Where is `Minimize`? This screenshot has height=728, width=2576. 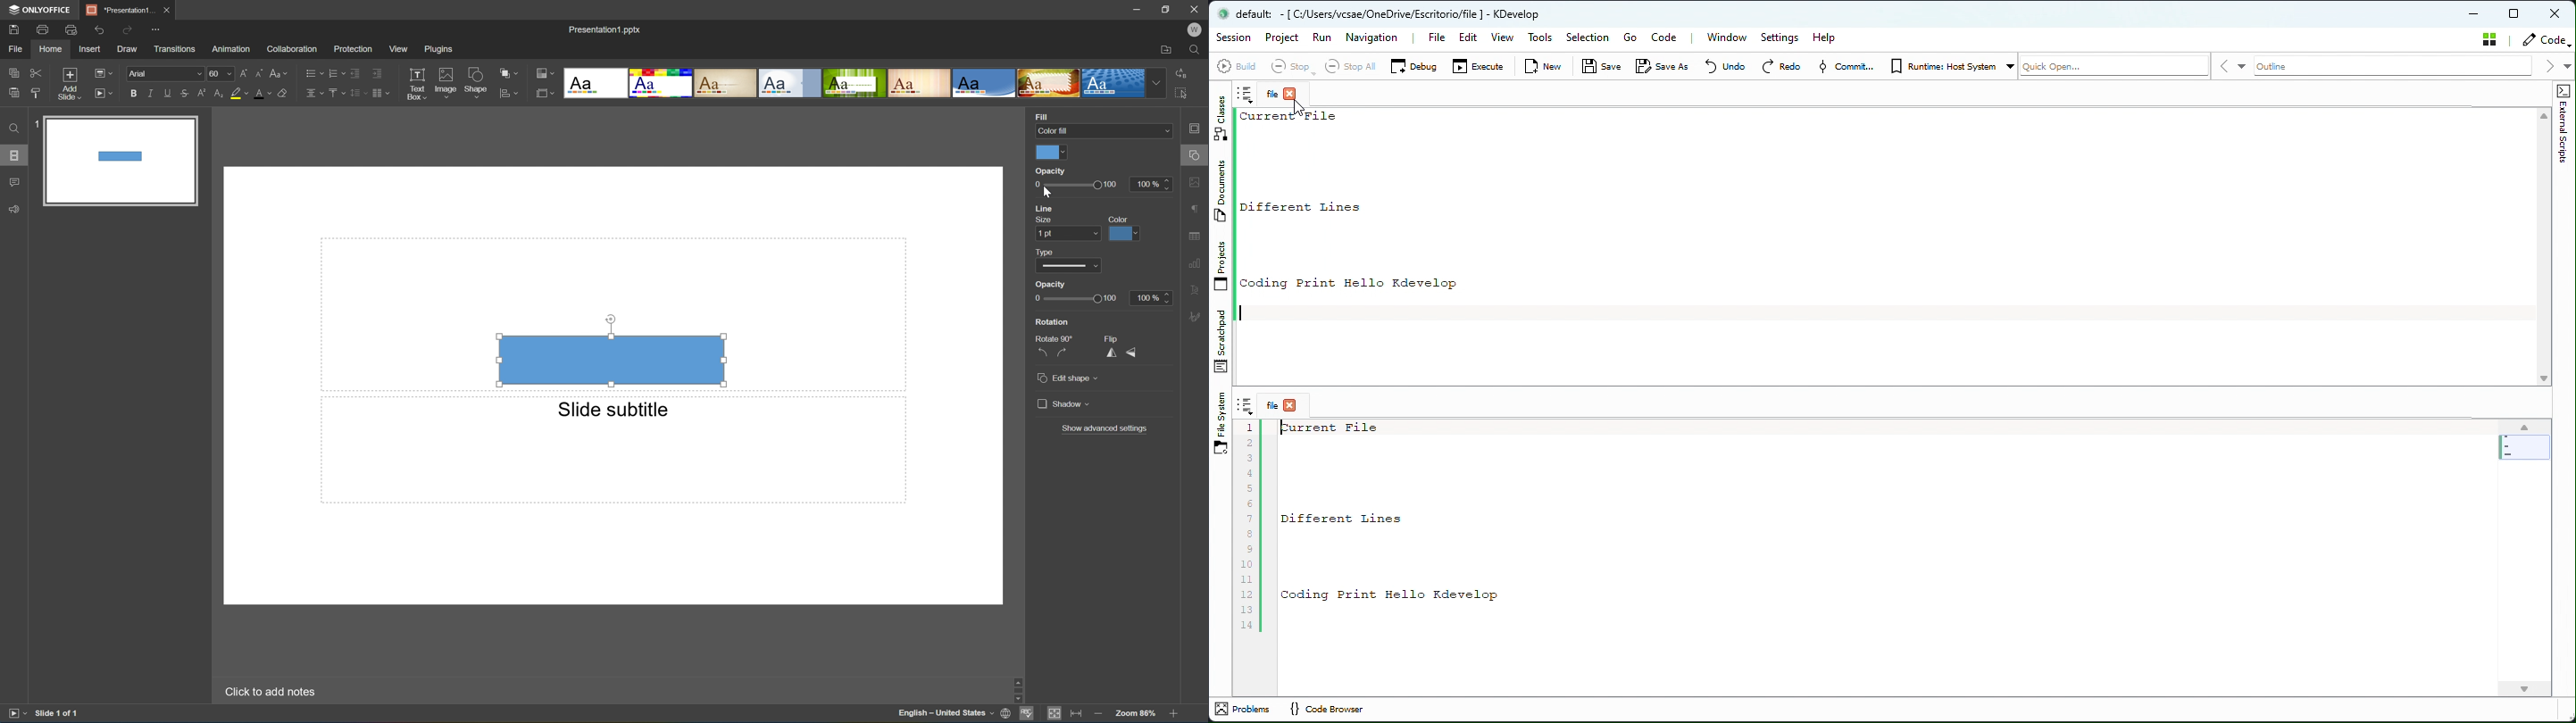
Minimize is located at coordinates (1133, 8).